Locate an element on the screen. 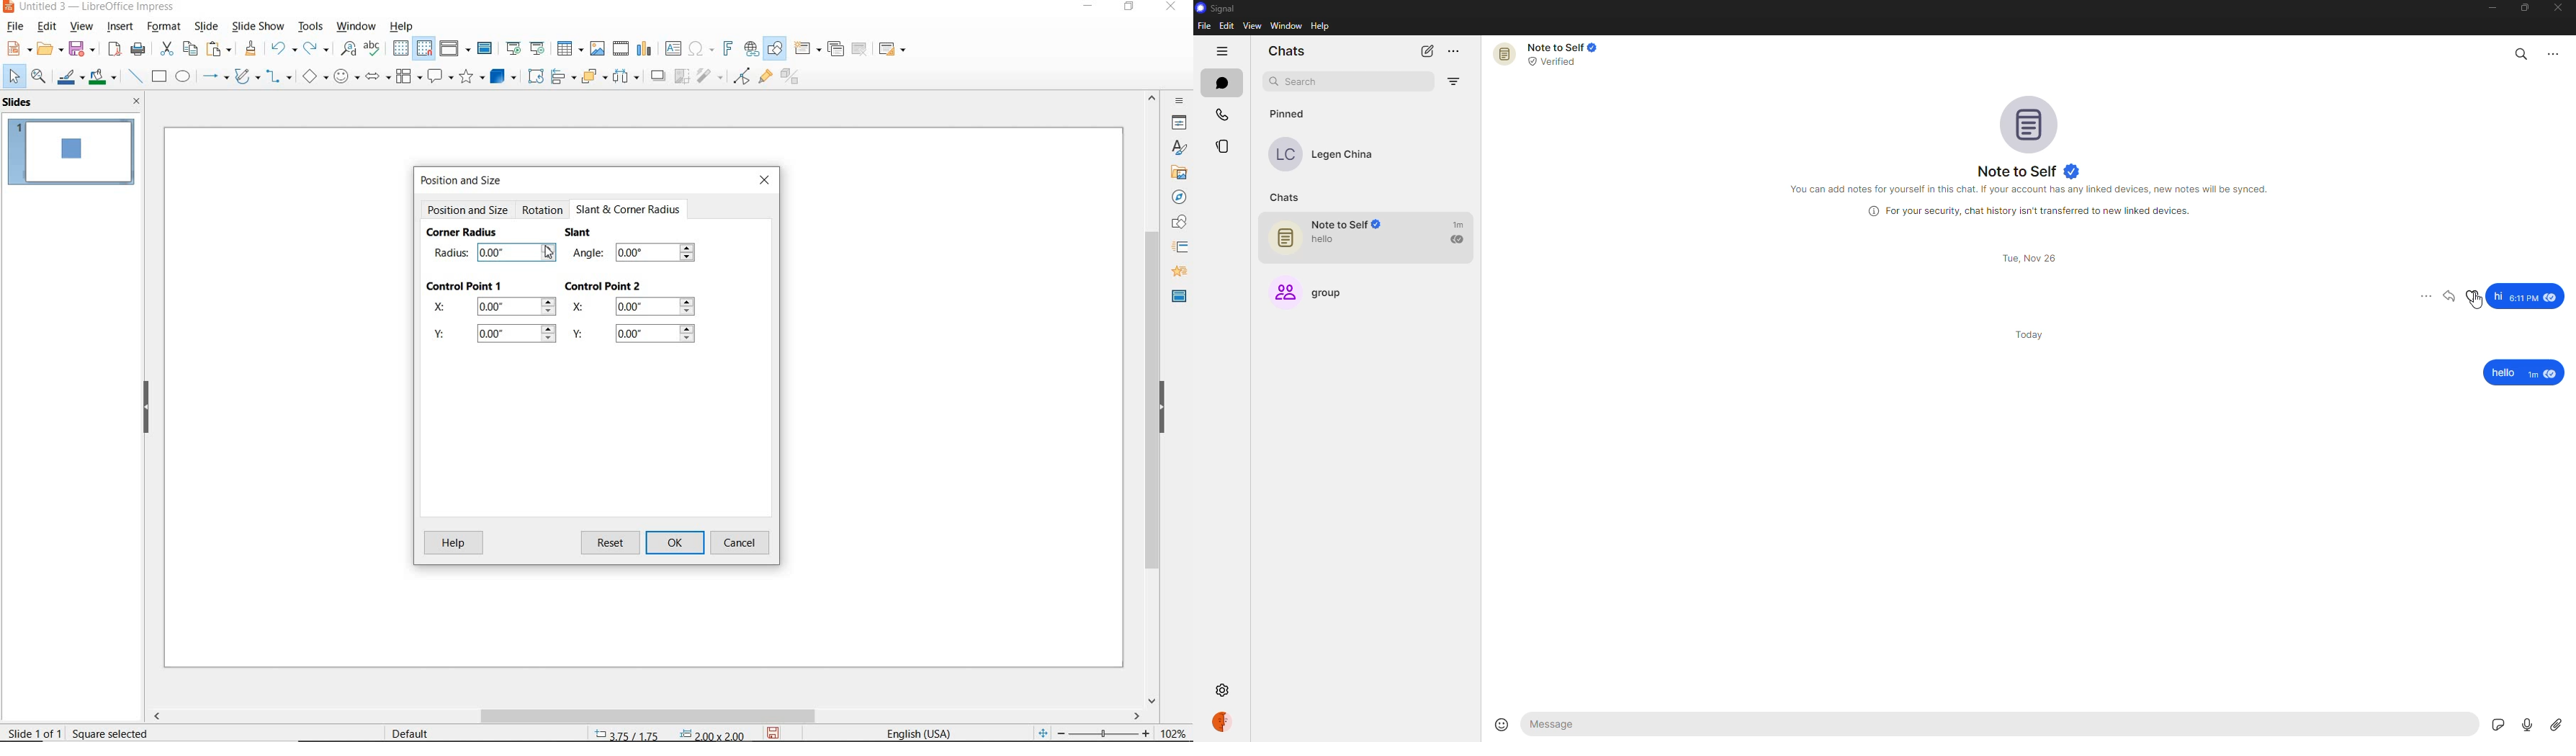 The height and width of the screenshot is (756, 2576). insert special characters is located at coordinates (701, 48).